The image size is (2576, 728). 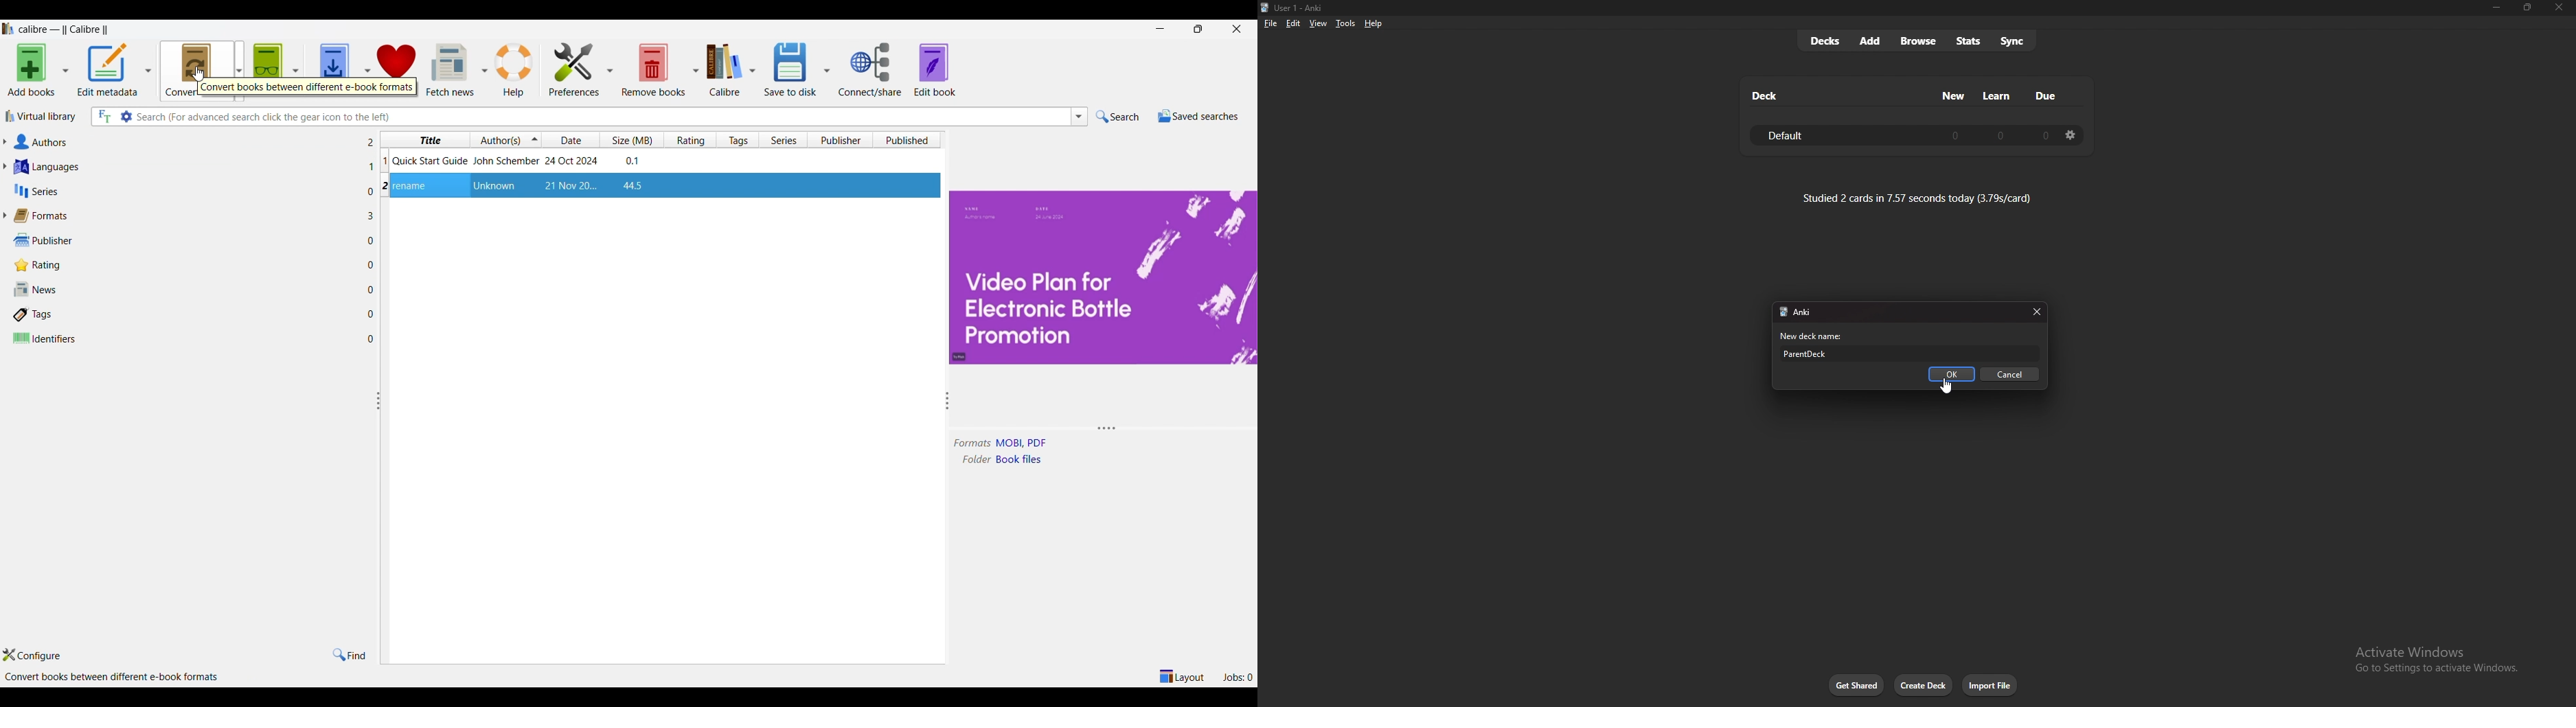 What do you see at coordinates (1955, 135) in the screenshot?
I see `0` at bounding box center [1955, 135].